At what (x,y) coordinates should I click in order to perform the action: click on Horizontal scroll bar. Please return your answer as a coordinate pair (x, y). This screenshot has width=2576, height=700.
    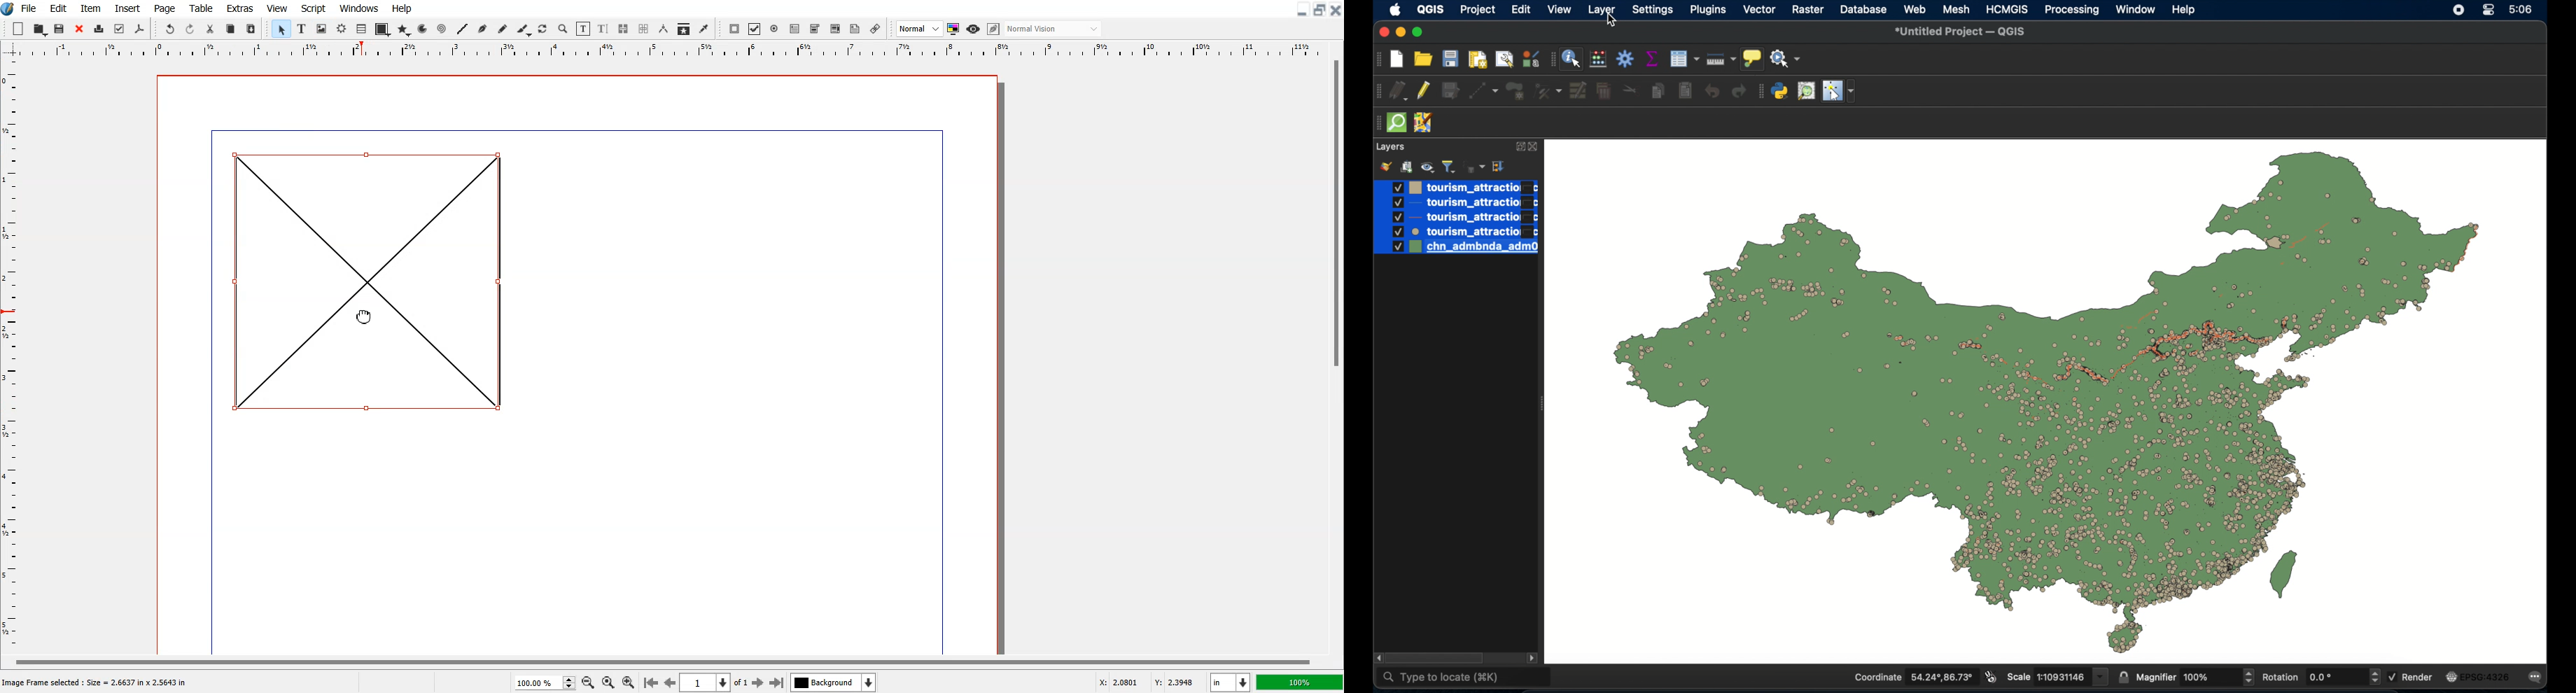
    Looking at the image, I should click on (659, 660).